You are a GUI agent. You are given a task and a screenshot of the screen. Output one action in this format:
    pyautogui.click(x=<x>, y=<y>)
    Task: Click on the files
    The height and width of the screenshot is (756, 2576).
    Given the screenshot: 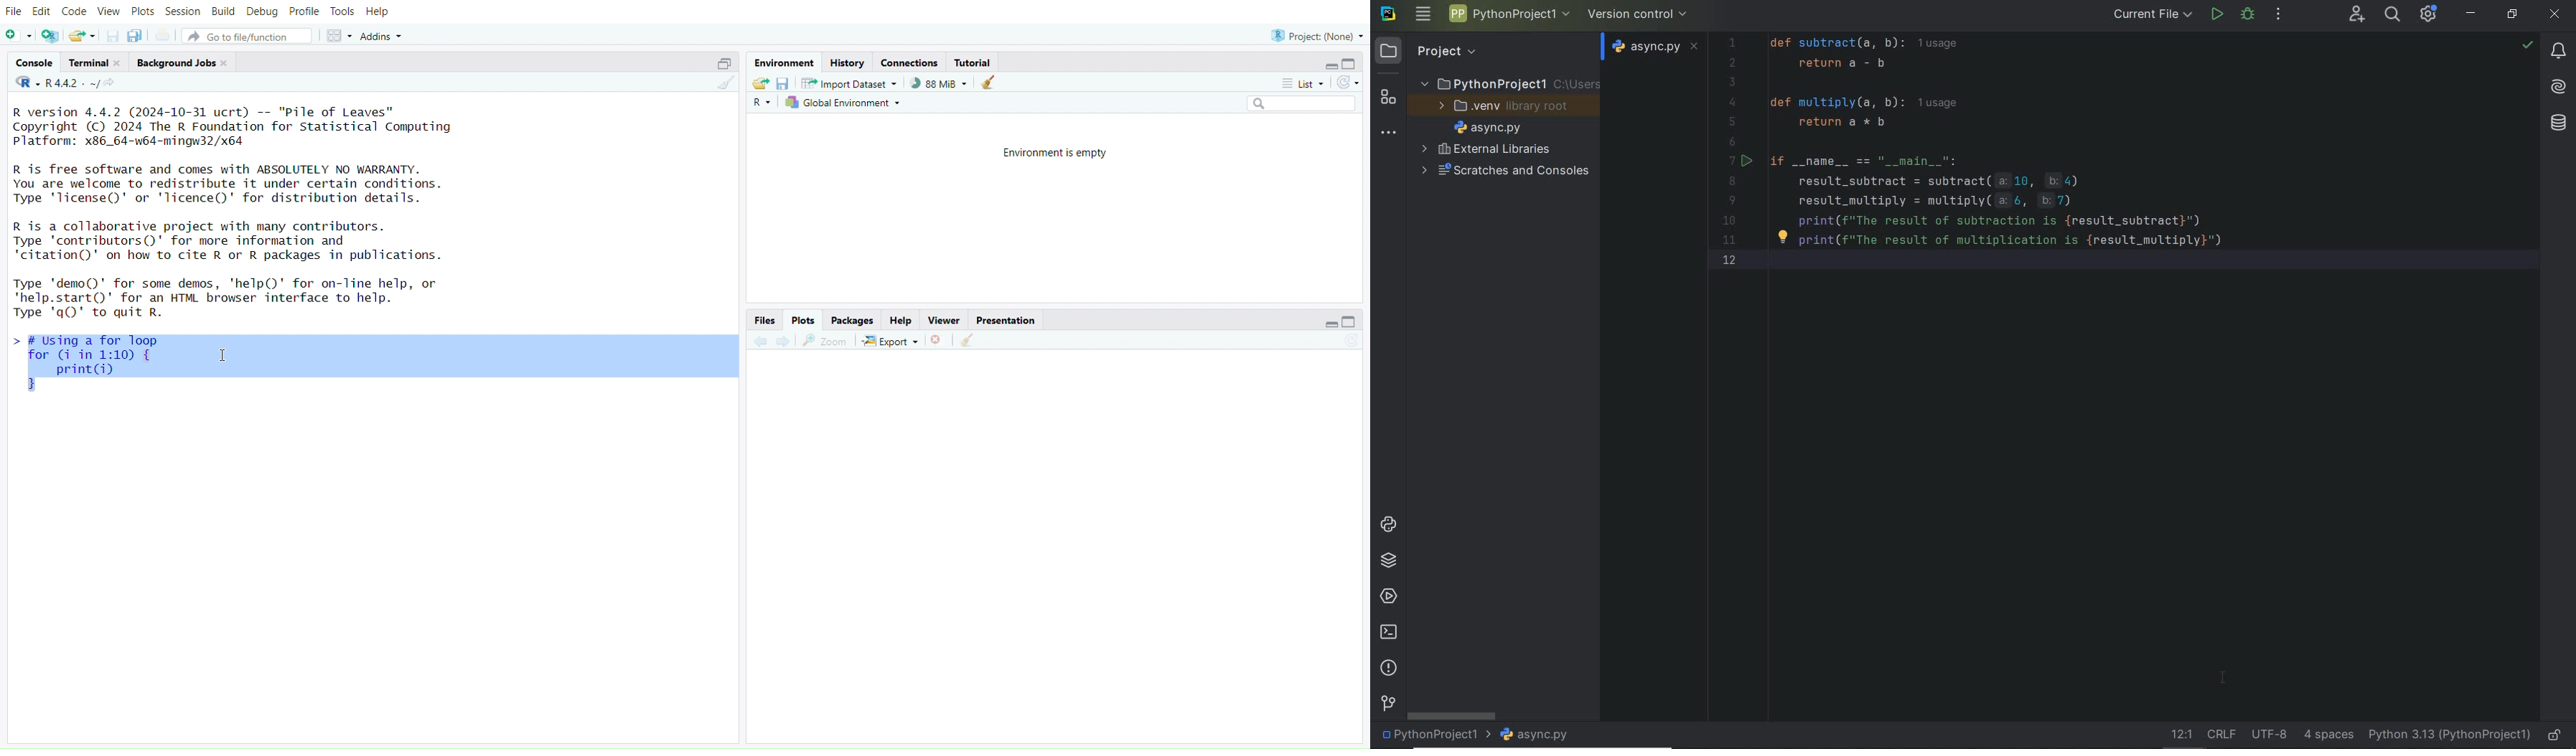 What is the action you would take?
    pyautogui.click(x=764, y=320)
    